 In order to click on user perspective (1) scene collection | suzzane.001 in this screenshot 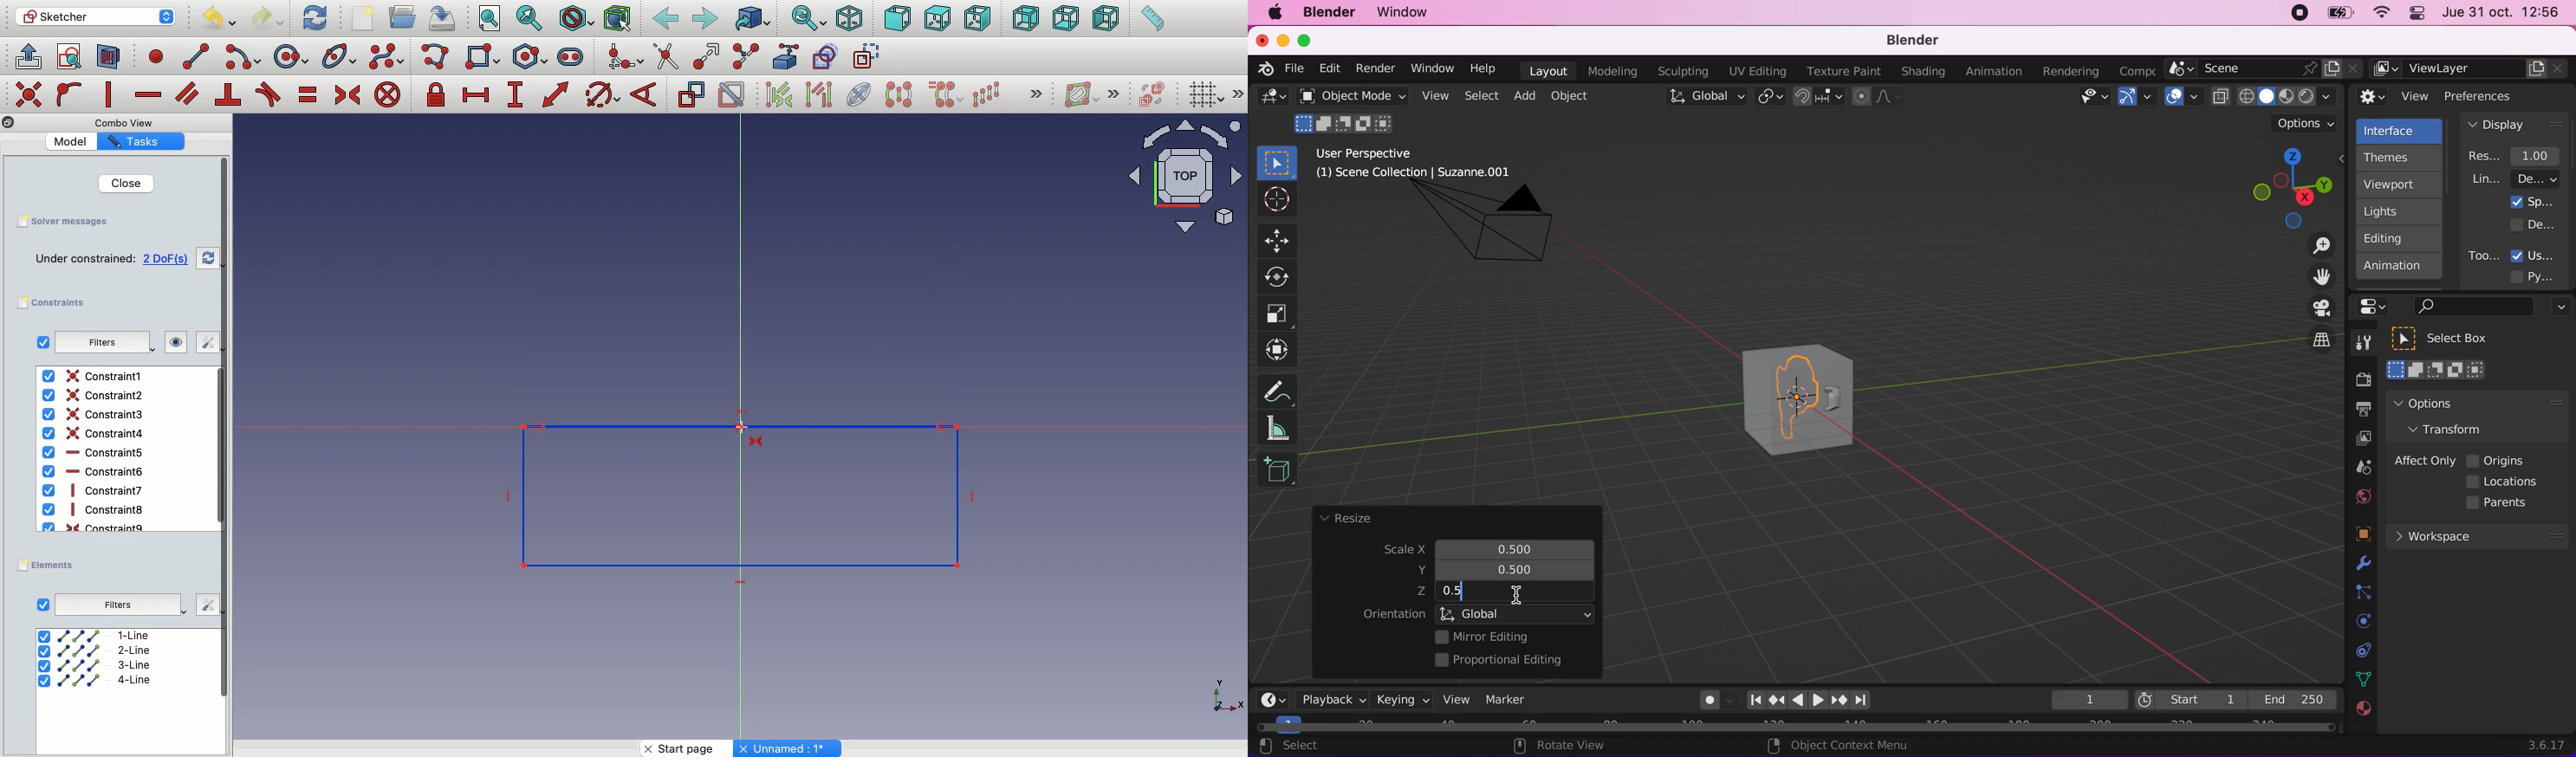, I will do `click(1421, 165)`.